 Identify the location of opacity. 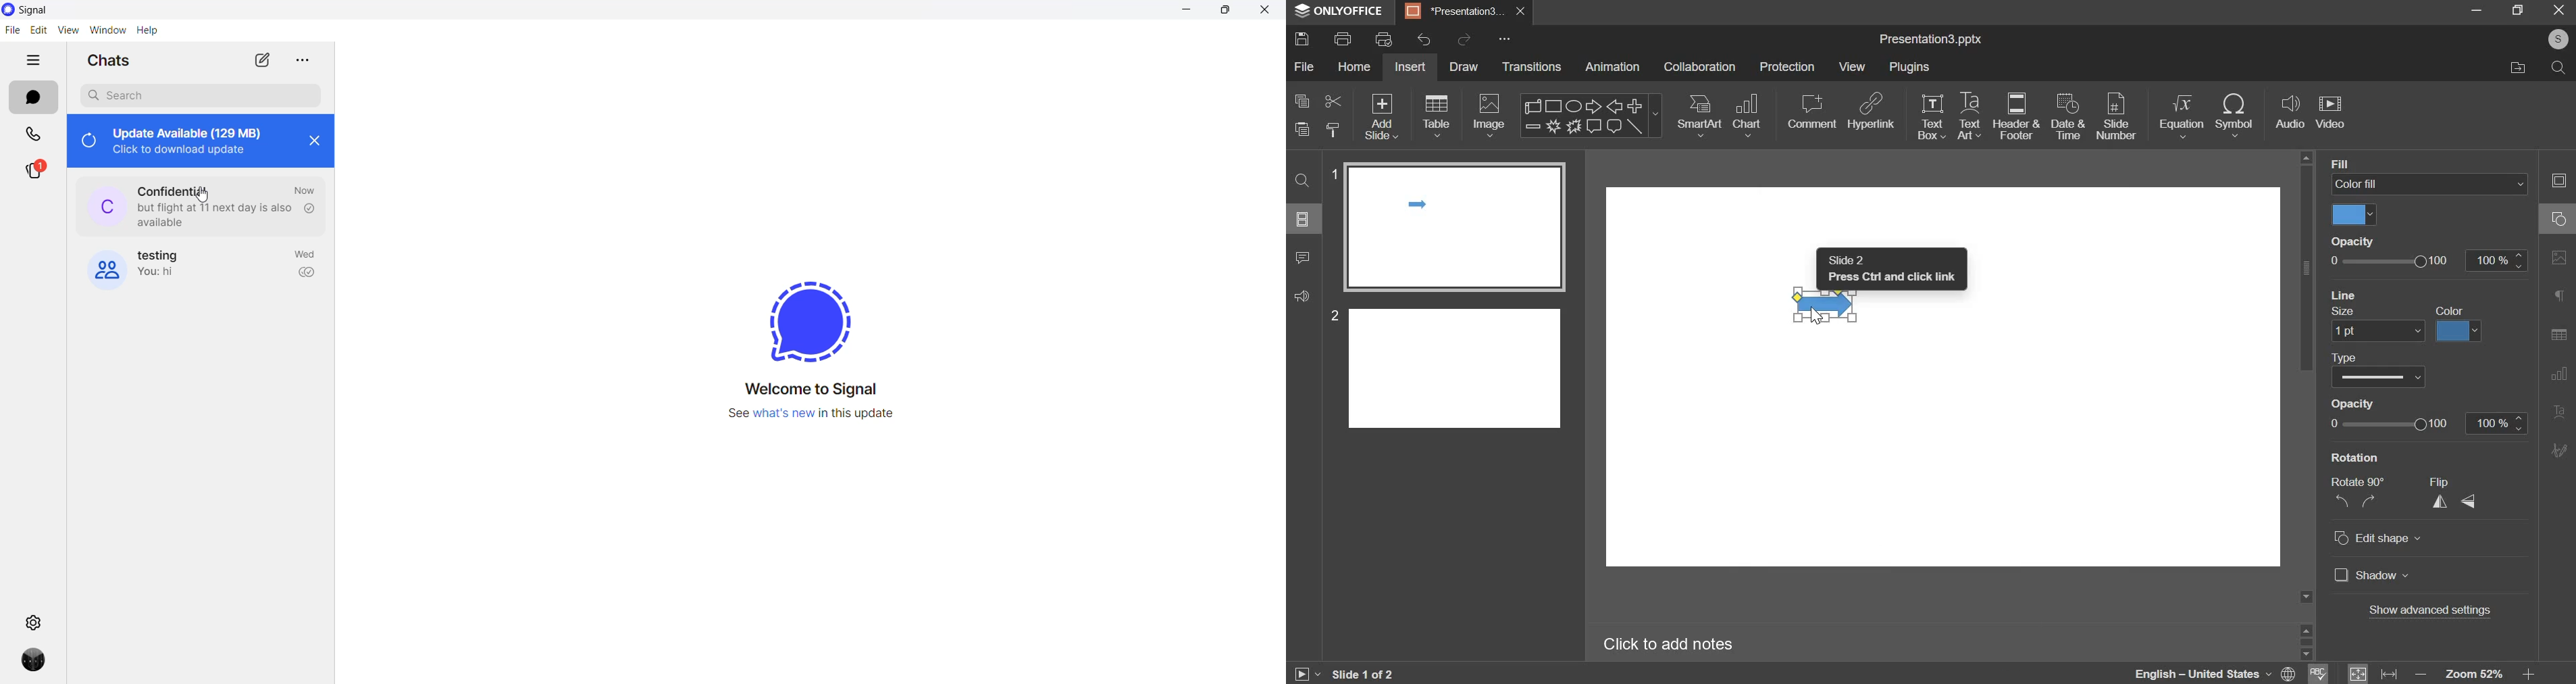
(2350, 404).